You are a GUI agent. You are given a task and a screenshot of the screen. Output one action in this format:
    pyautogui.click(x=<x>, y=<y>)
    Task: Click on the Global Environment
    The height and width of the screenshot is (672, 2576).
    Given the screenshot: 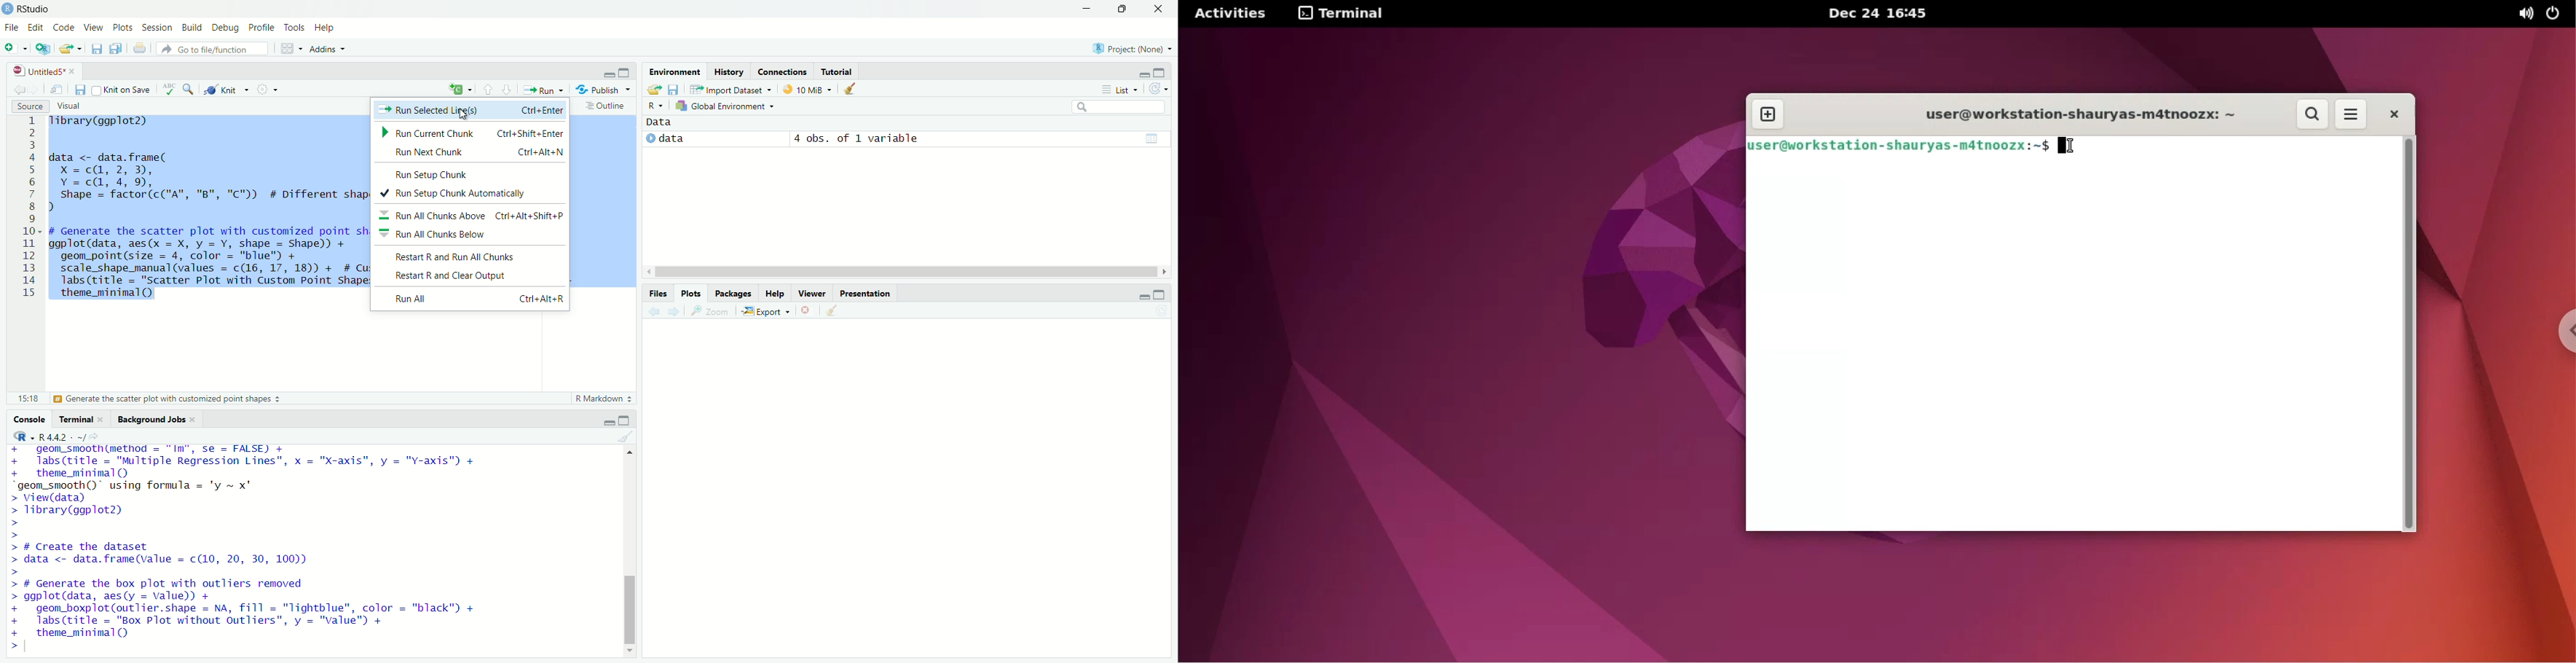 What is the action you would take?
    pyautogui.click(x=725, y=107)
    